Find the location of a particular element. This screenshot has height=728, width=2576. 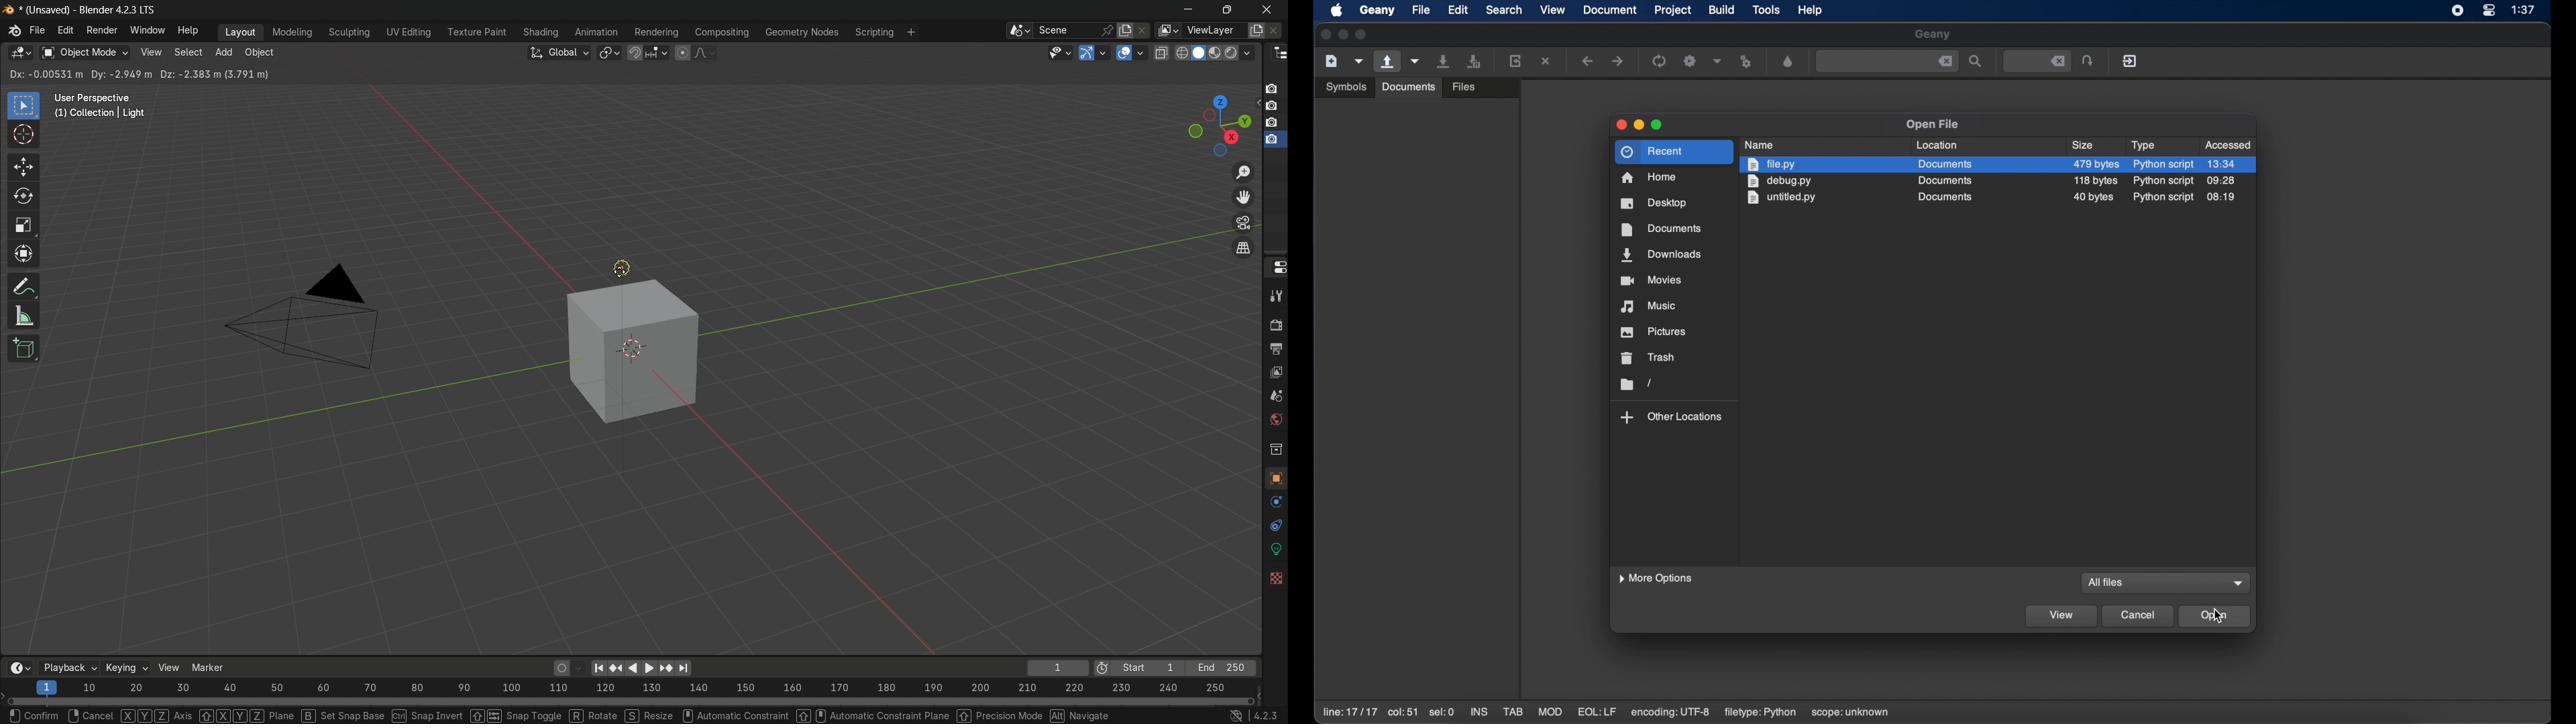

animation menu is located at coordinates (597, 32).